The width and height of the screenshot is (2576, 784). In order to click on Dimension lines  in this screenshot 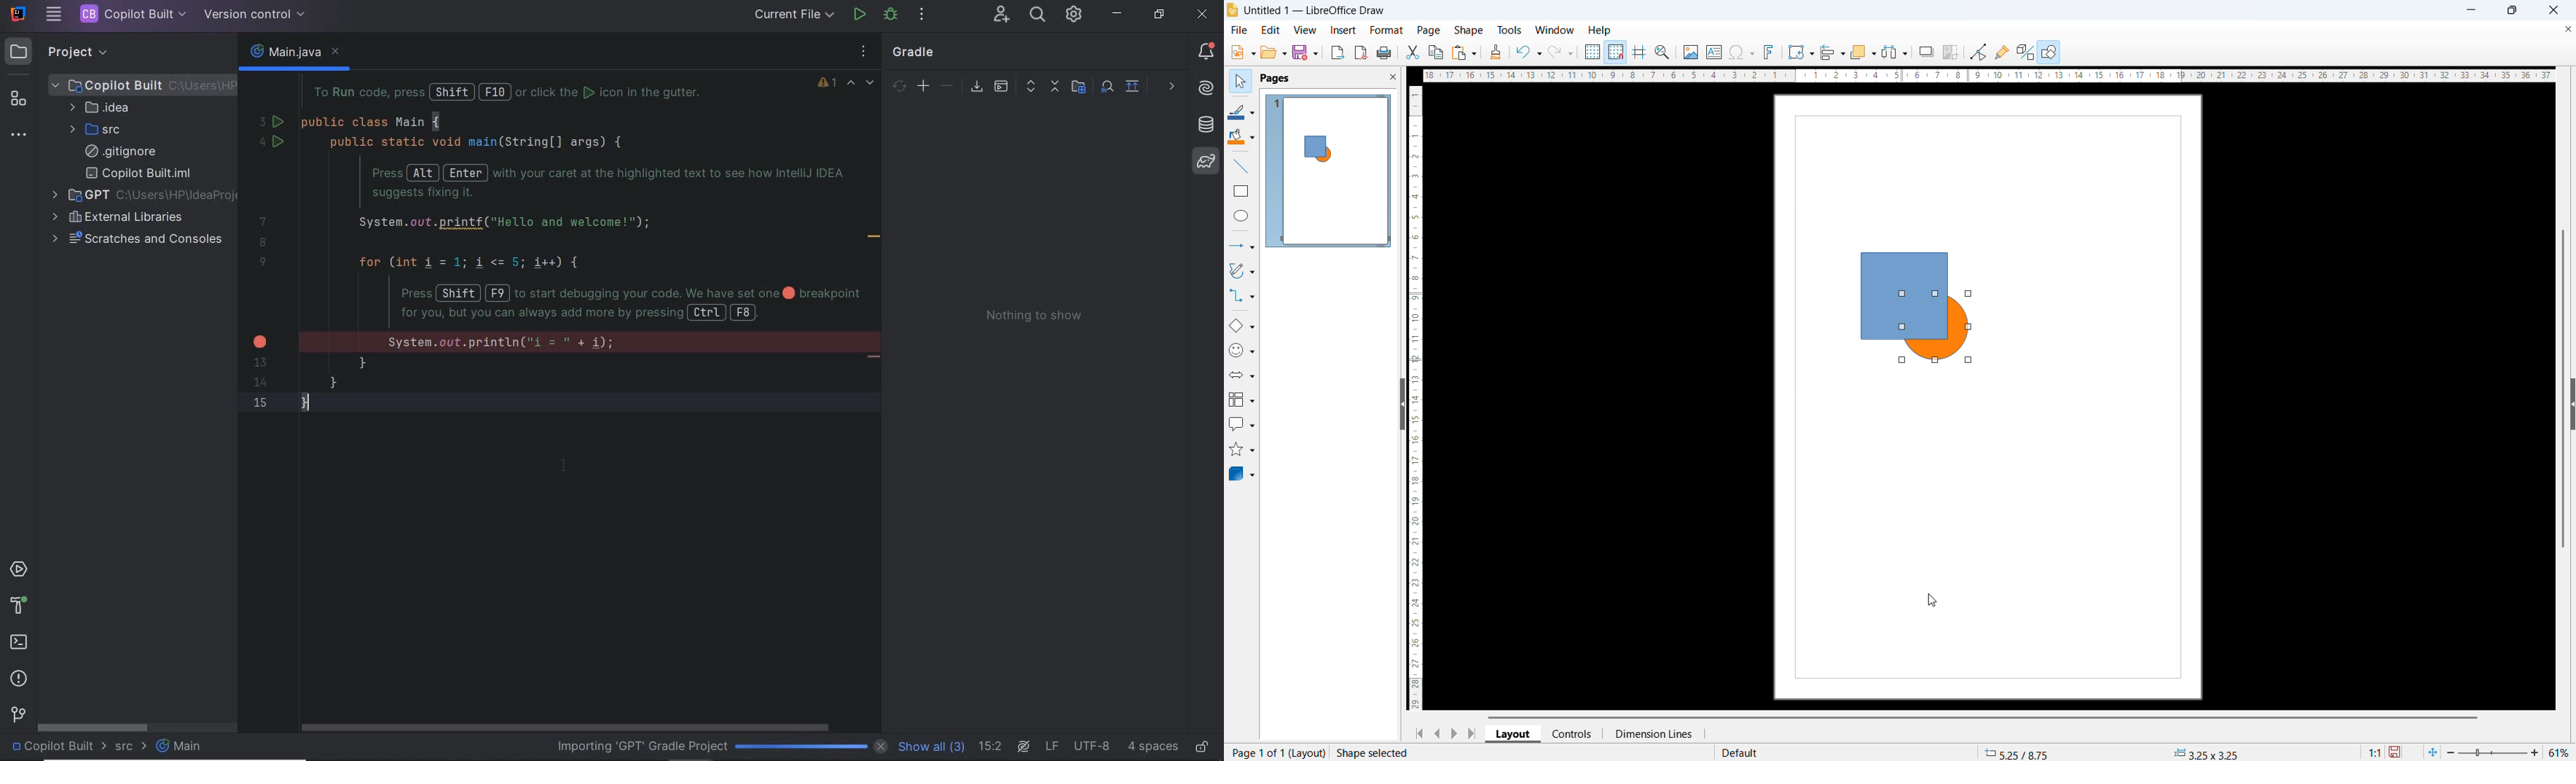, I will do `click(1654, 734)`.